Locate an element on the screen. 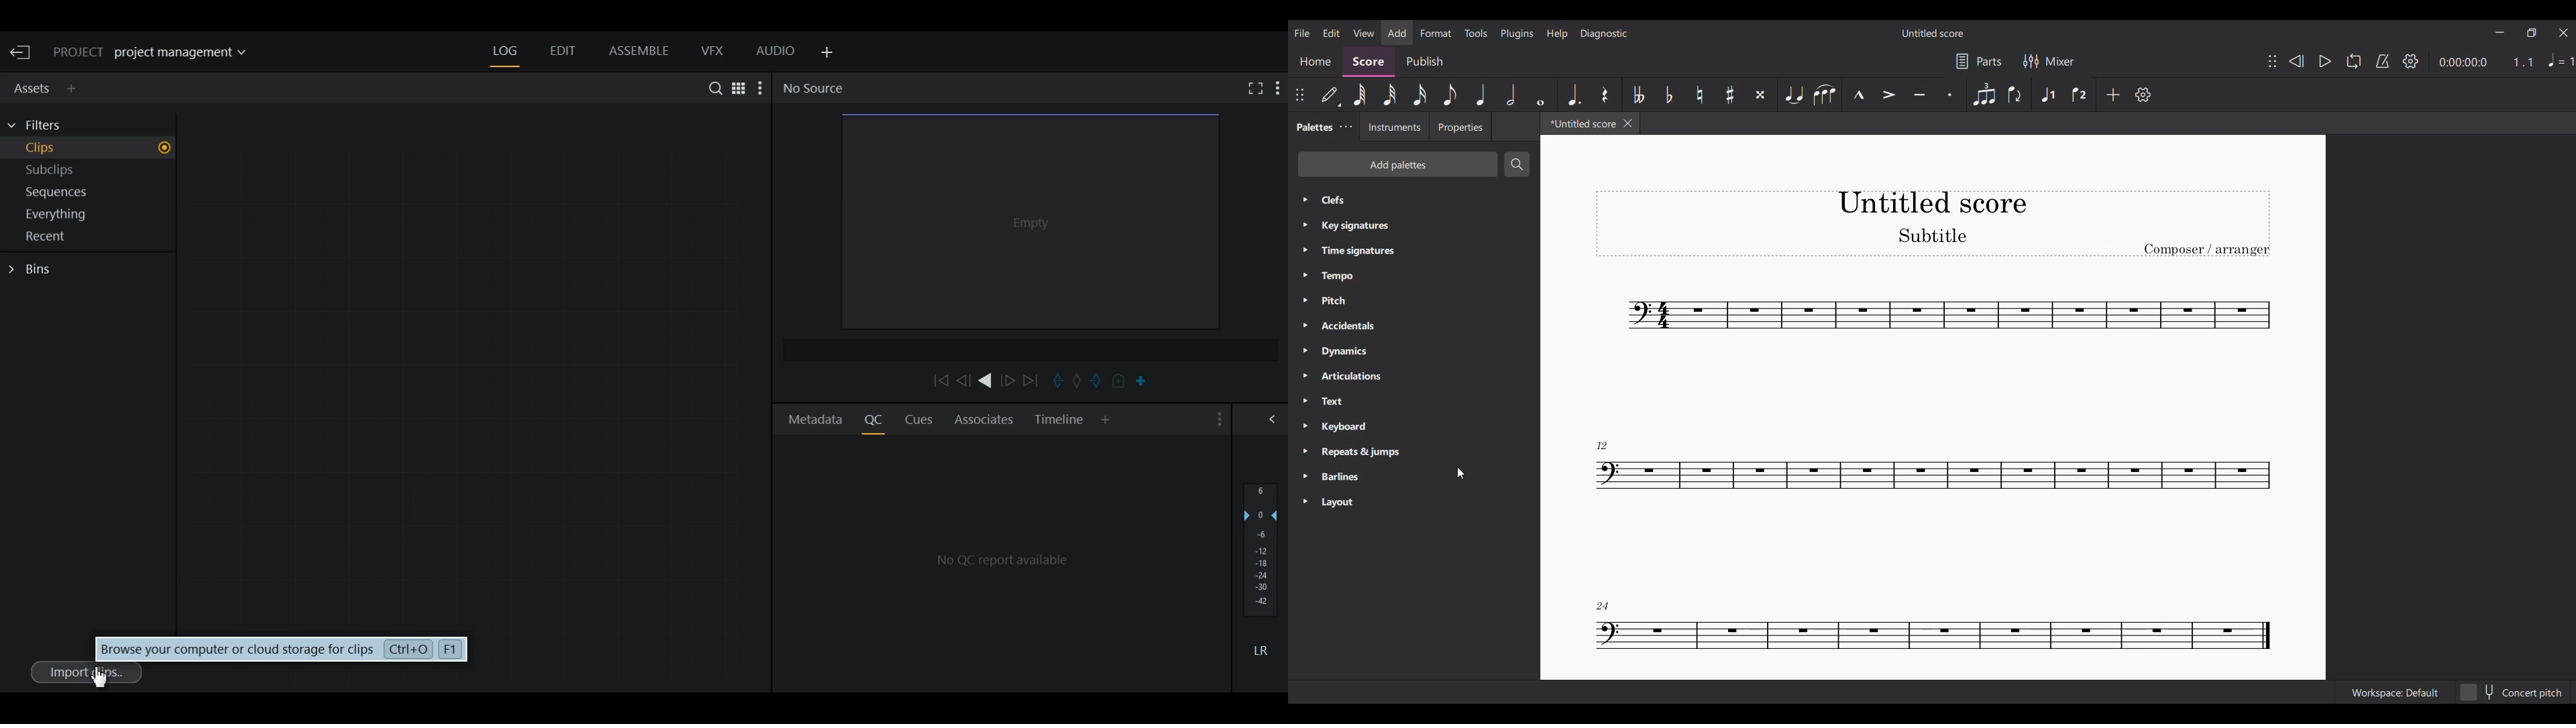 The width and height of the screenshot is (2576, 728). Nudge one frame backward is located at coordinates (963, 381).